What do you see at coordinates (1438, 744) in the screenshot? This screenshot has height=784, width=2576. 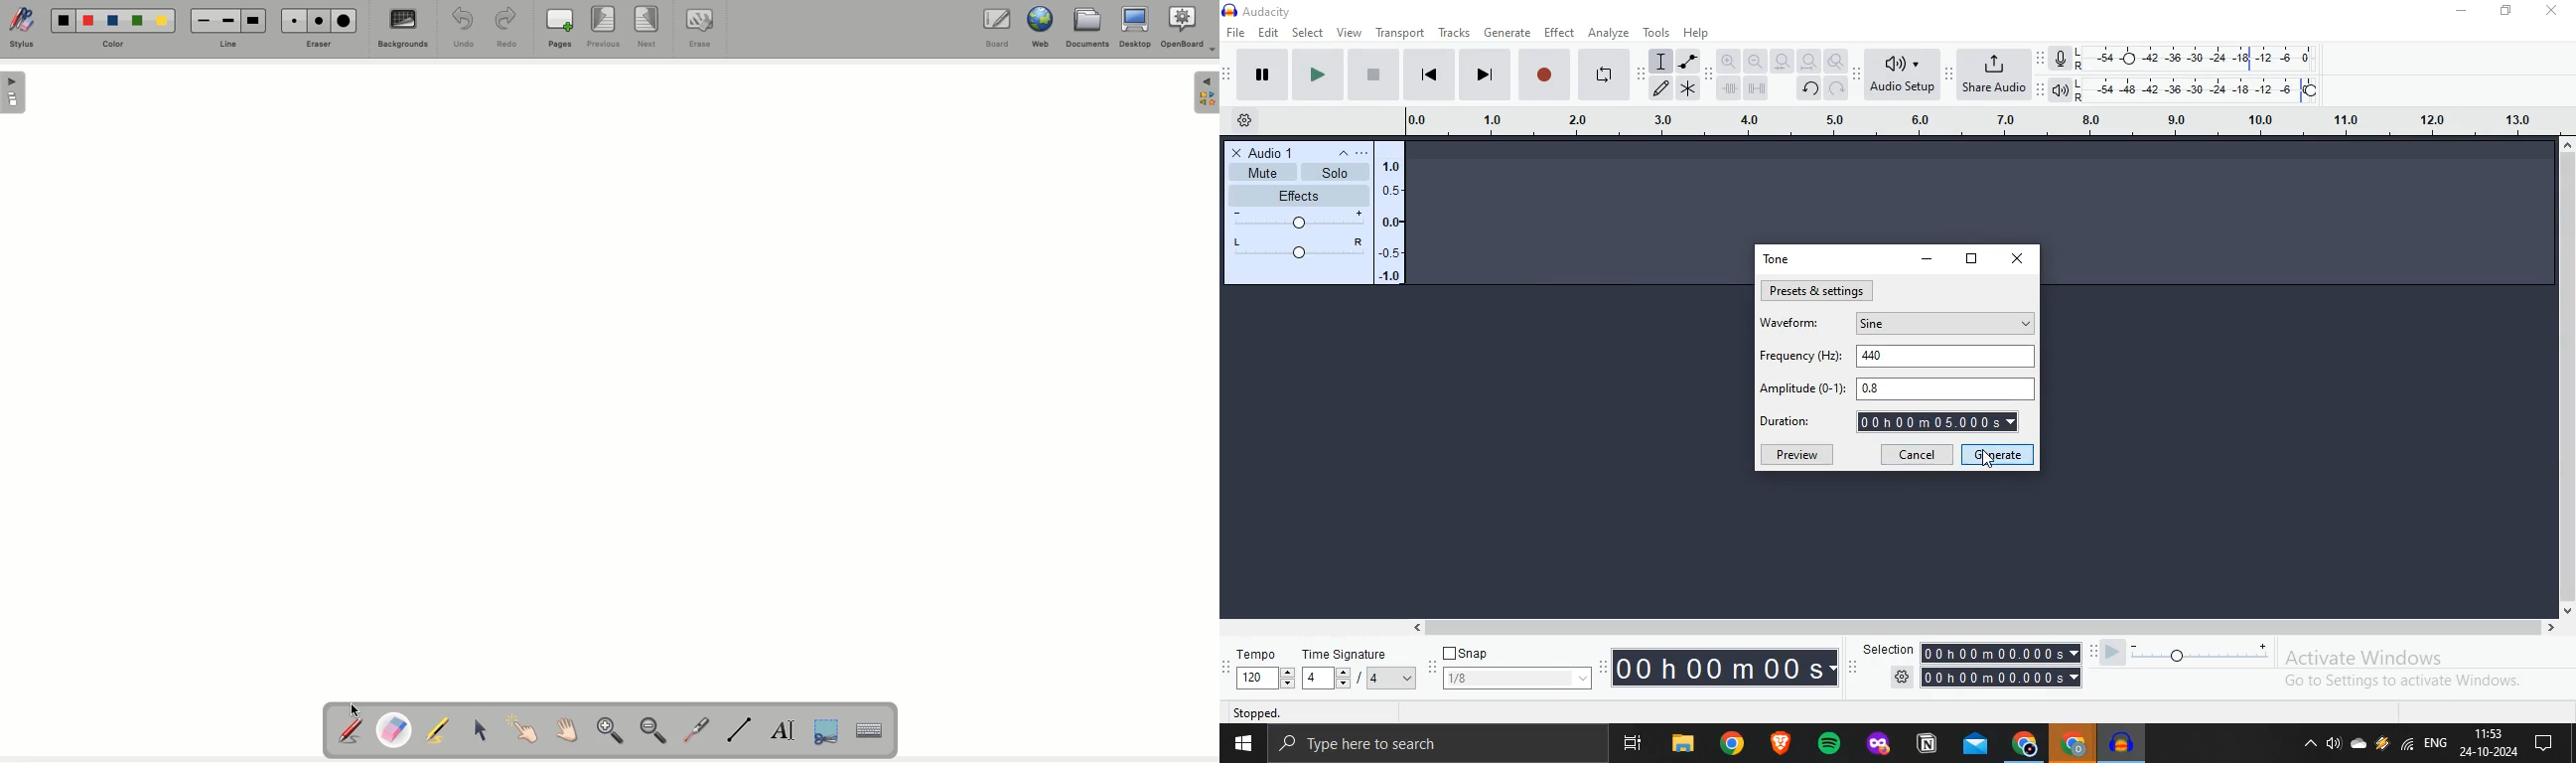 I see `Search bar` at bounding box center [1438, 744].